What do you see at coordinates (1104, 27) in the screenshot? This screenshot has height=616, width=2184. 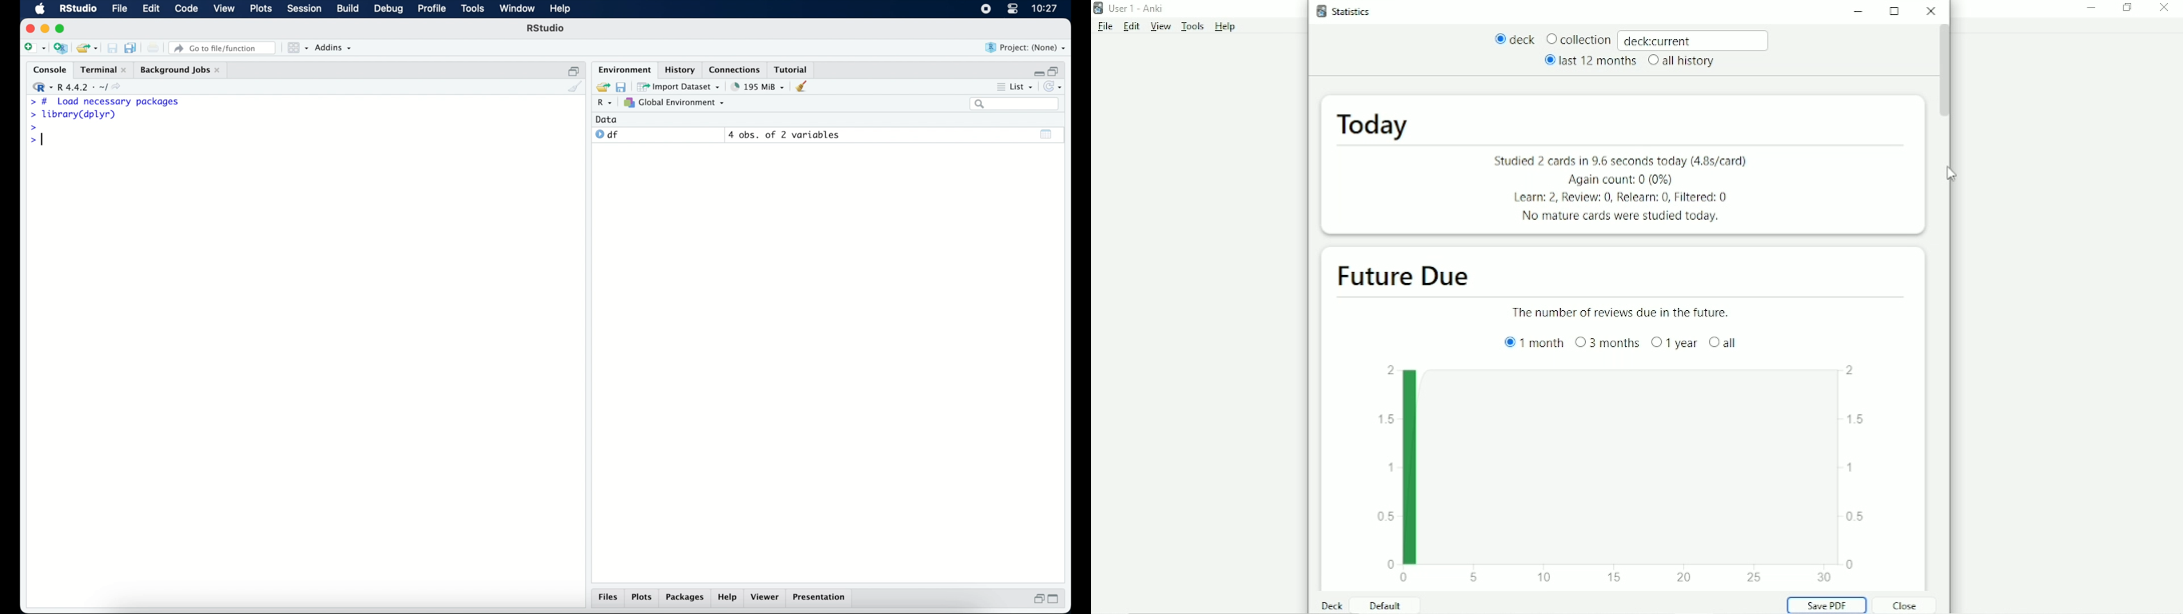 I see `File` at bounding box center [1104, 27].